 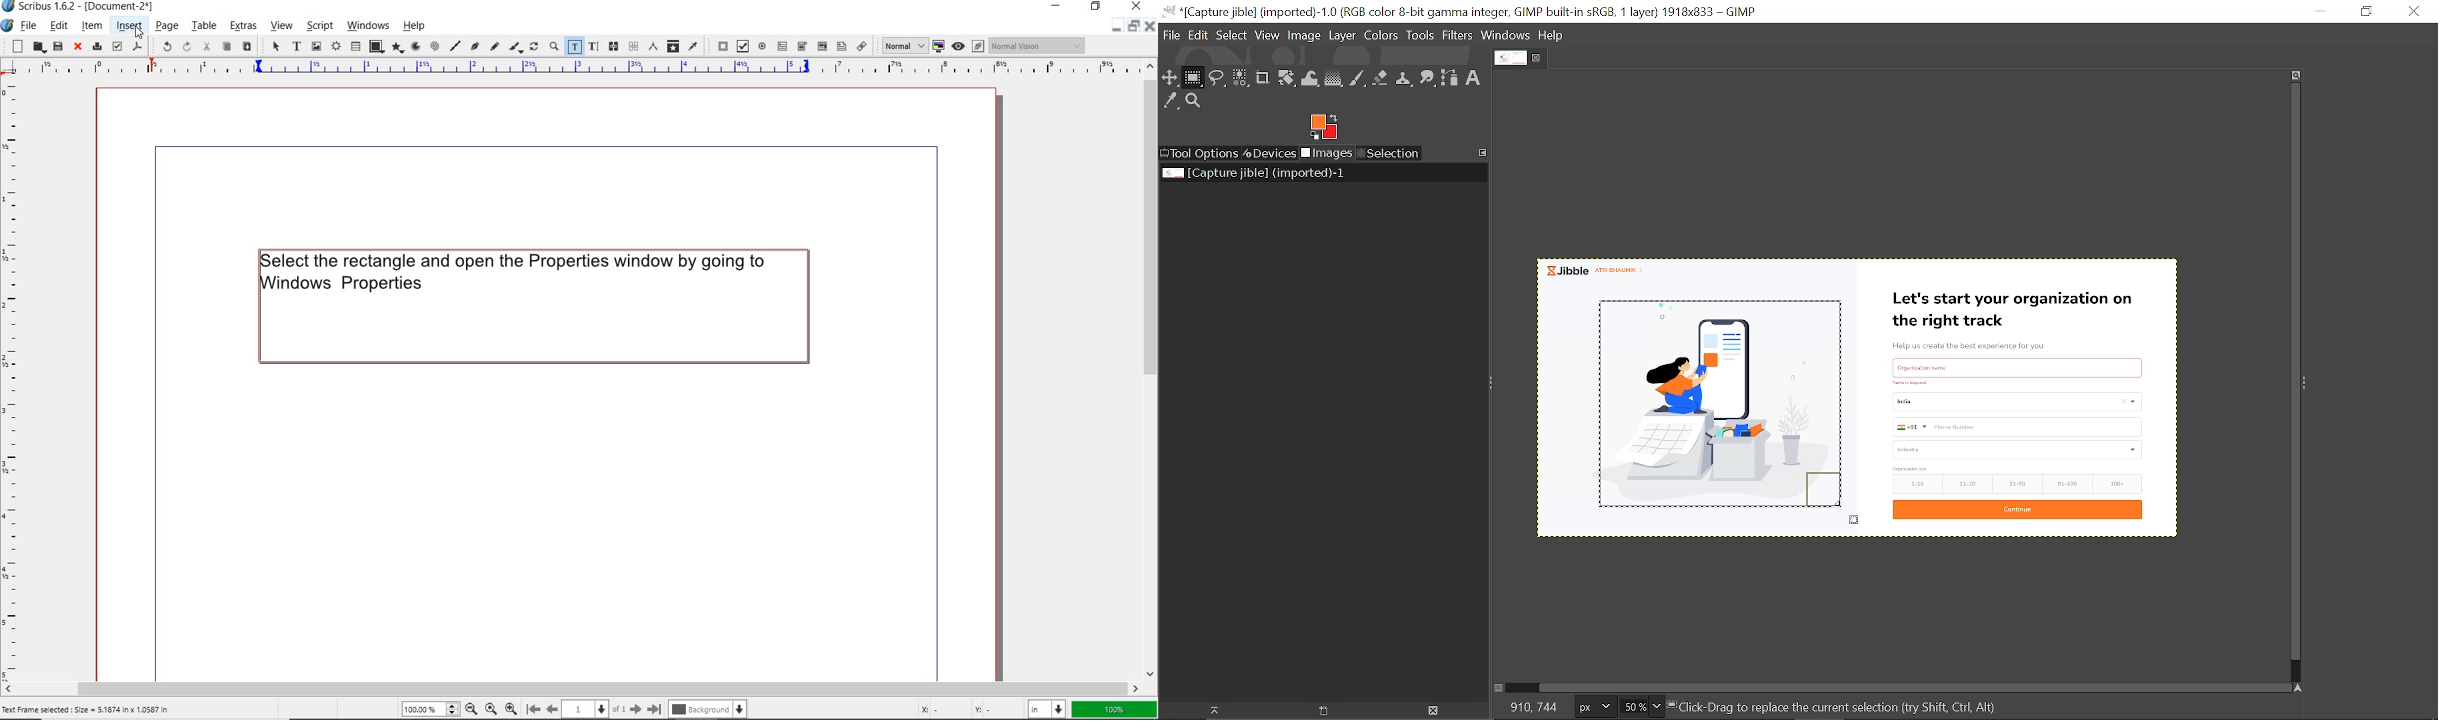 What do you see at coordinates (633, 46) in the screenshot?
I see `unlink text frames` at bounding box center [633, 46].